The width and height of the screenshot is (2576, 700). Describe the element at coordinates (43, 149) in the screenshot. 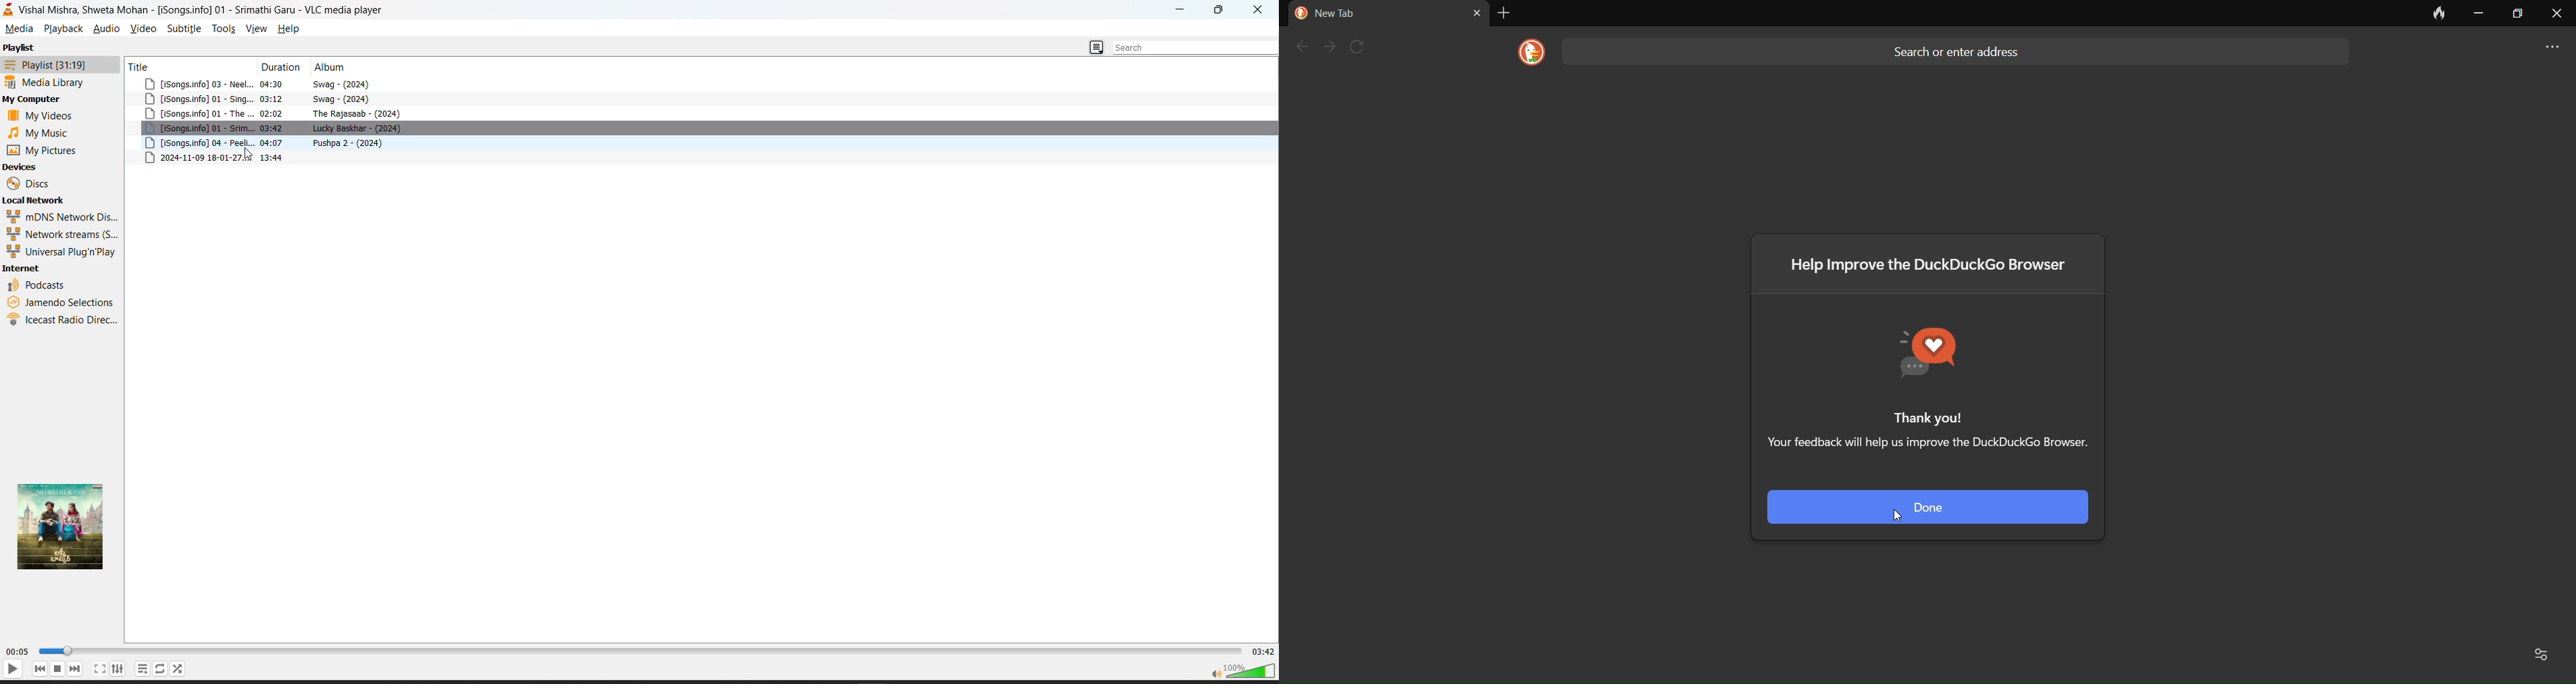

I see `my pictures` at that location.